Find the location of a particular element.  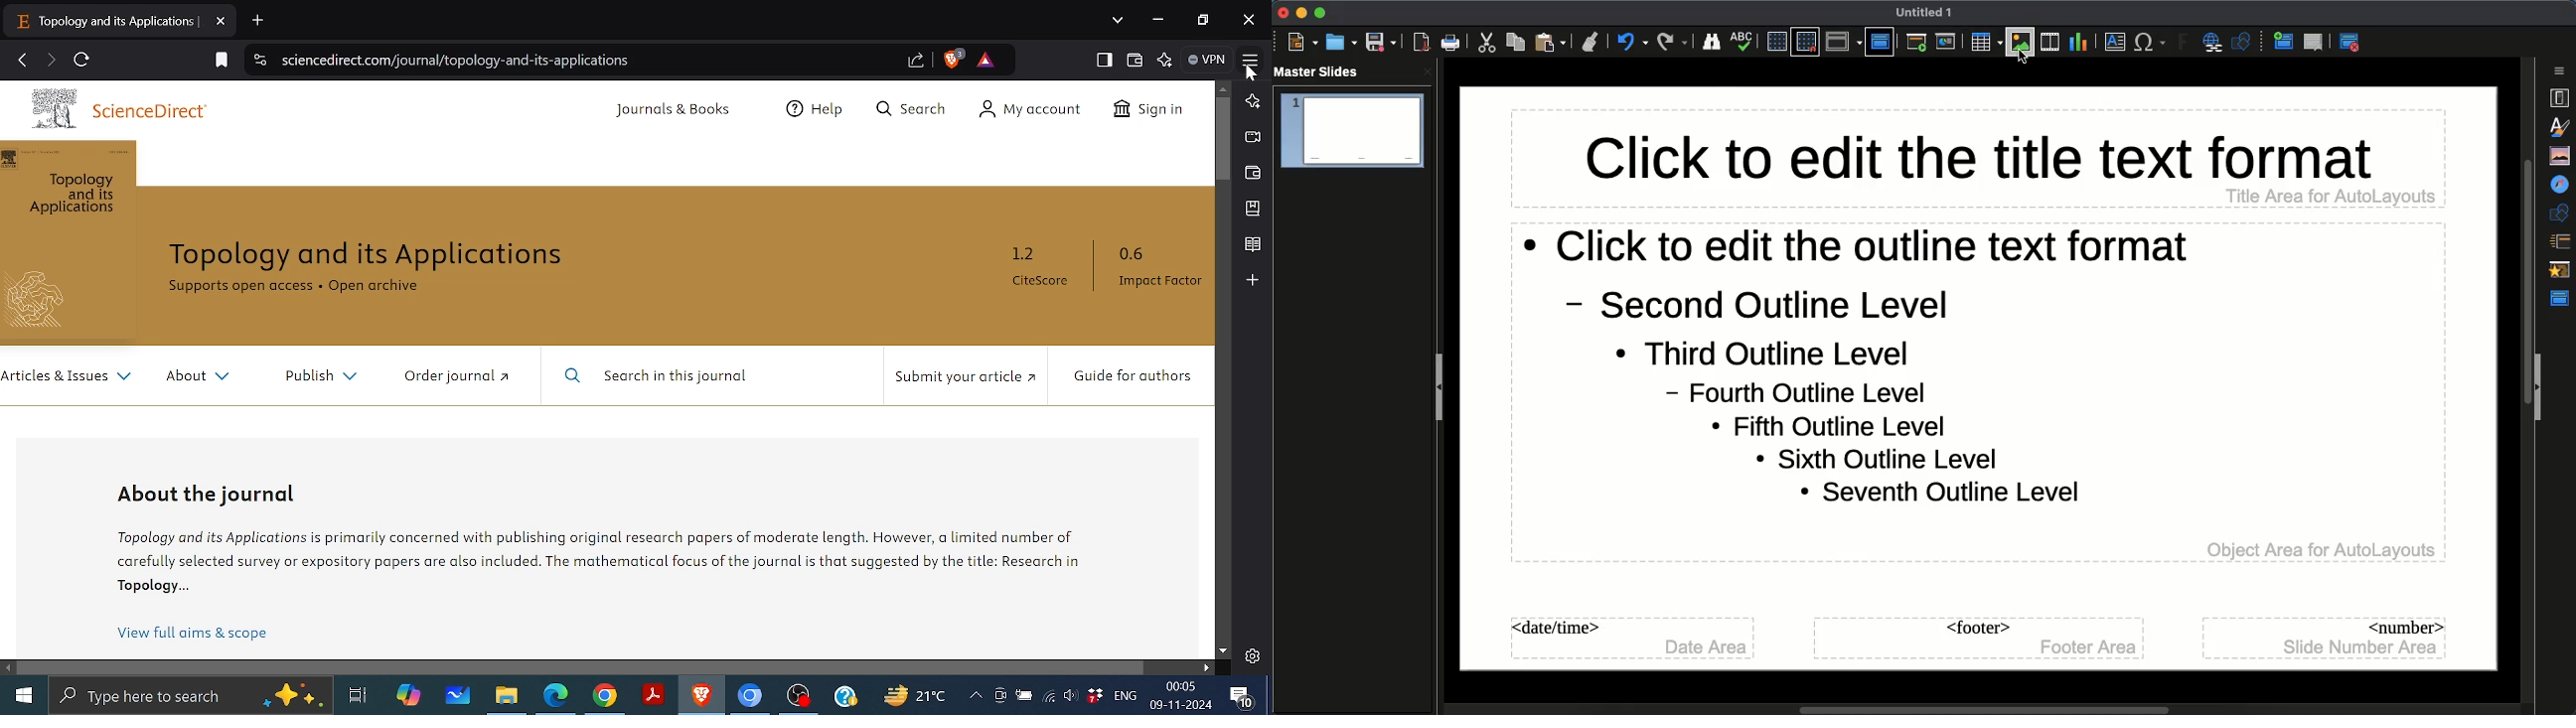

Display view is located at coordinates (1843, 42).